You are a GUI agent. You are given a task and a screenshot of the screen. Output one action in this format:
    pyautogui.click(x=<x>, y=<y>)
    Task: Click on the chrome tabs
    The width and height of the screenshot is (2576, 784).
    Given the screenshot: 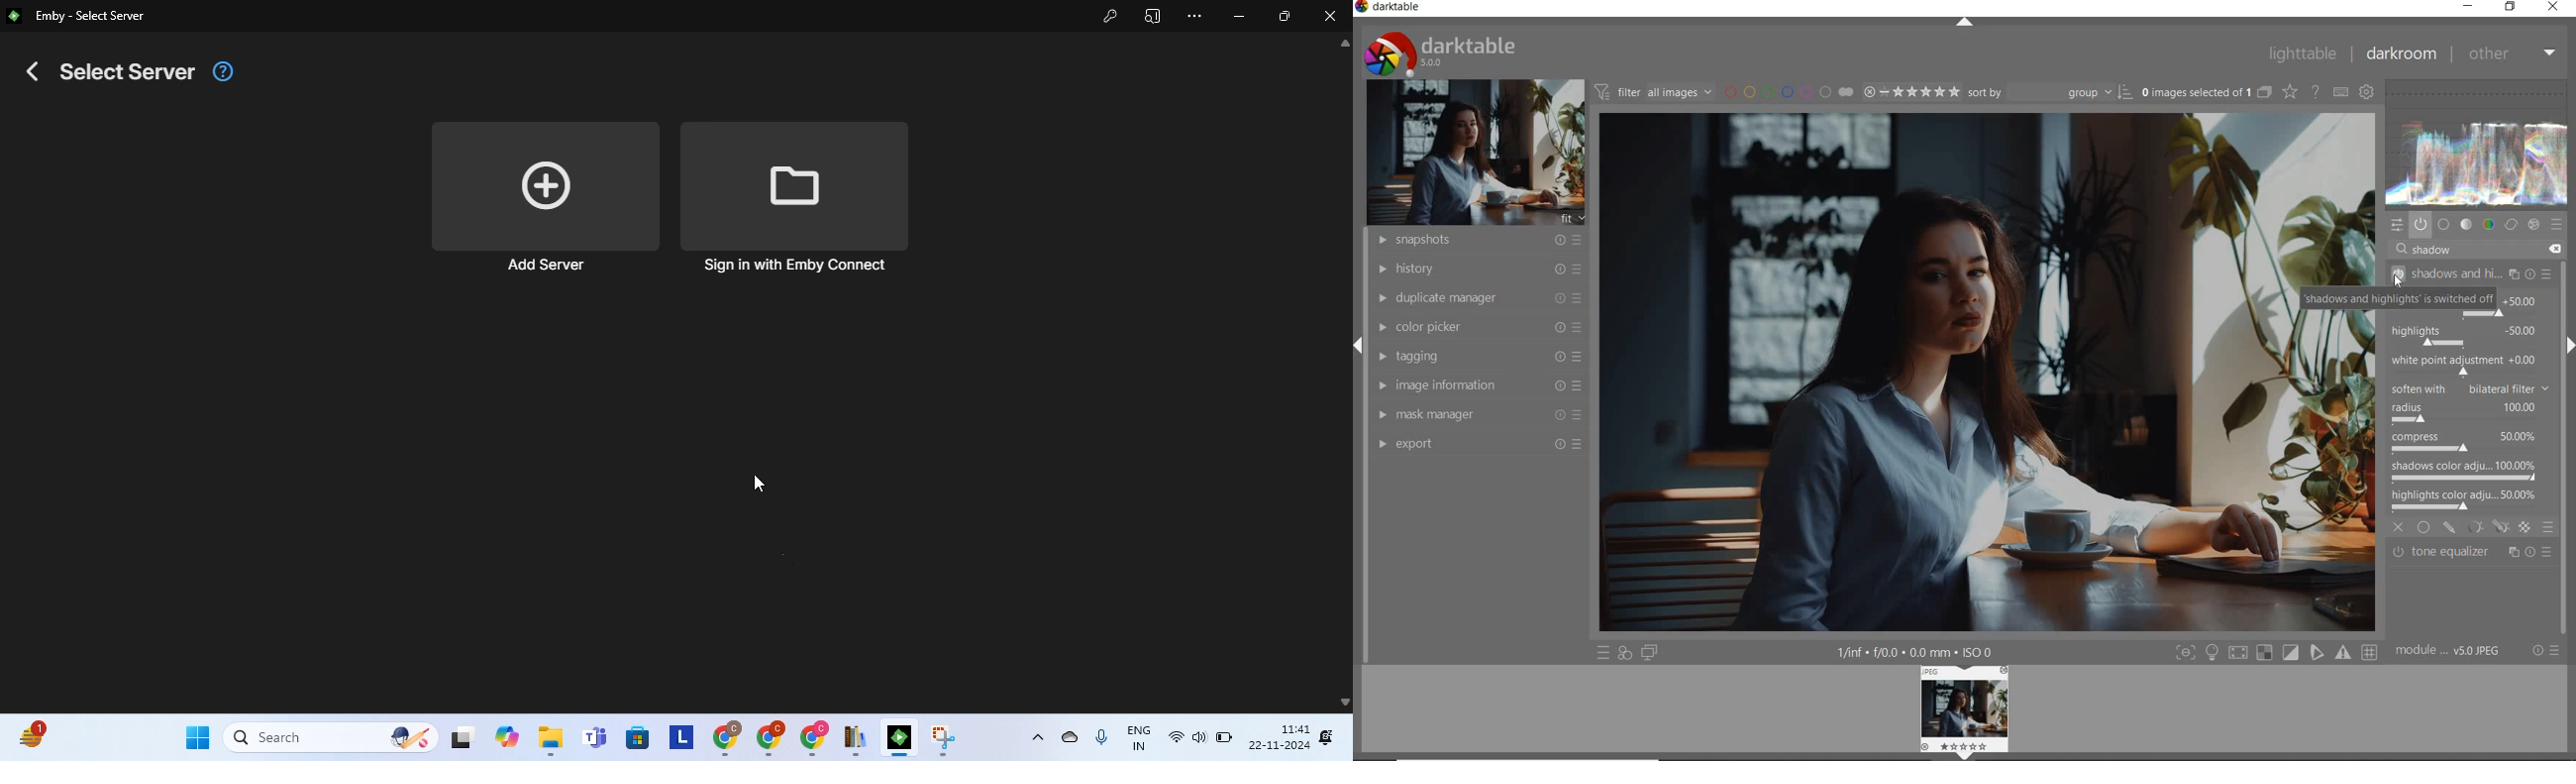 What is the action you would take?
    pyautogui.click(x=815, y=738)
    